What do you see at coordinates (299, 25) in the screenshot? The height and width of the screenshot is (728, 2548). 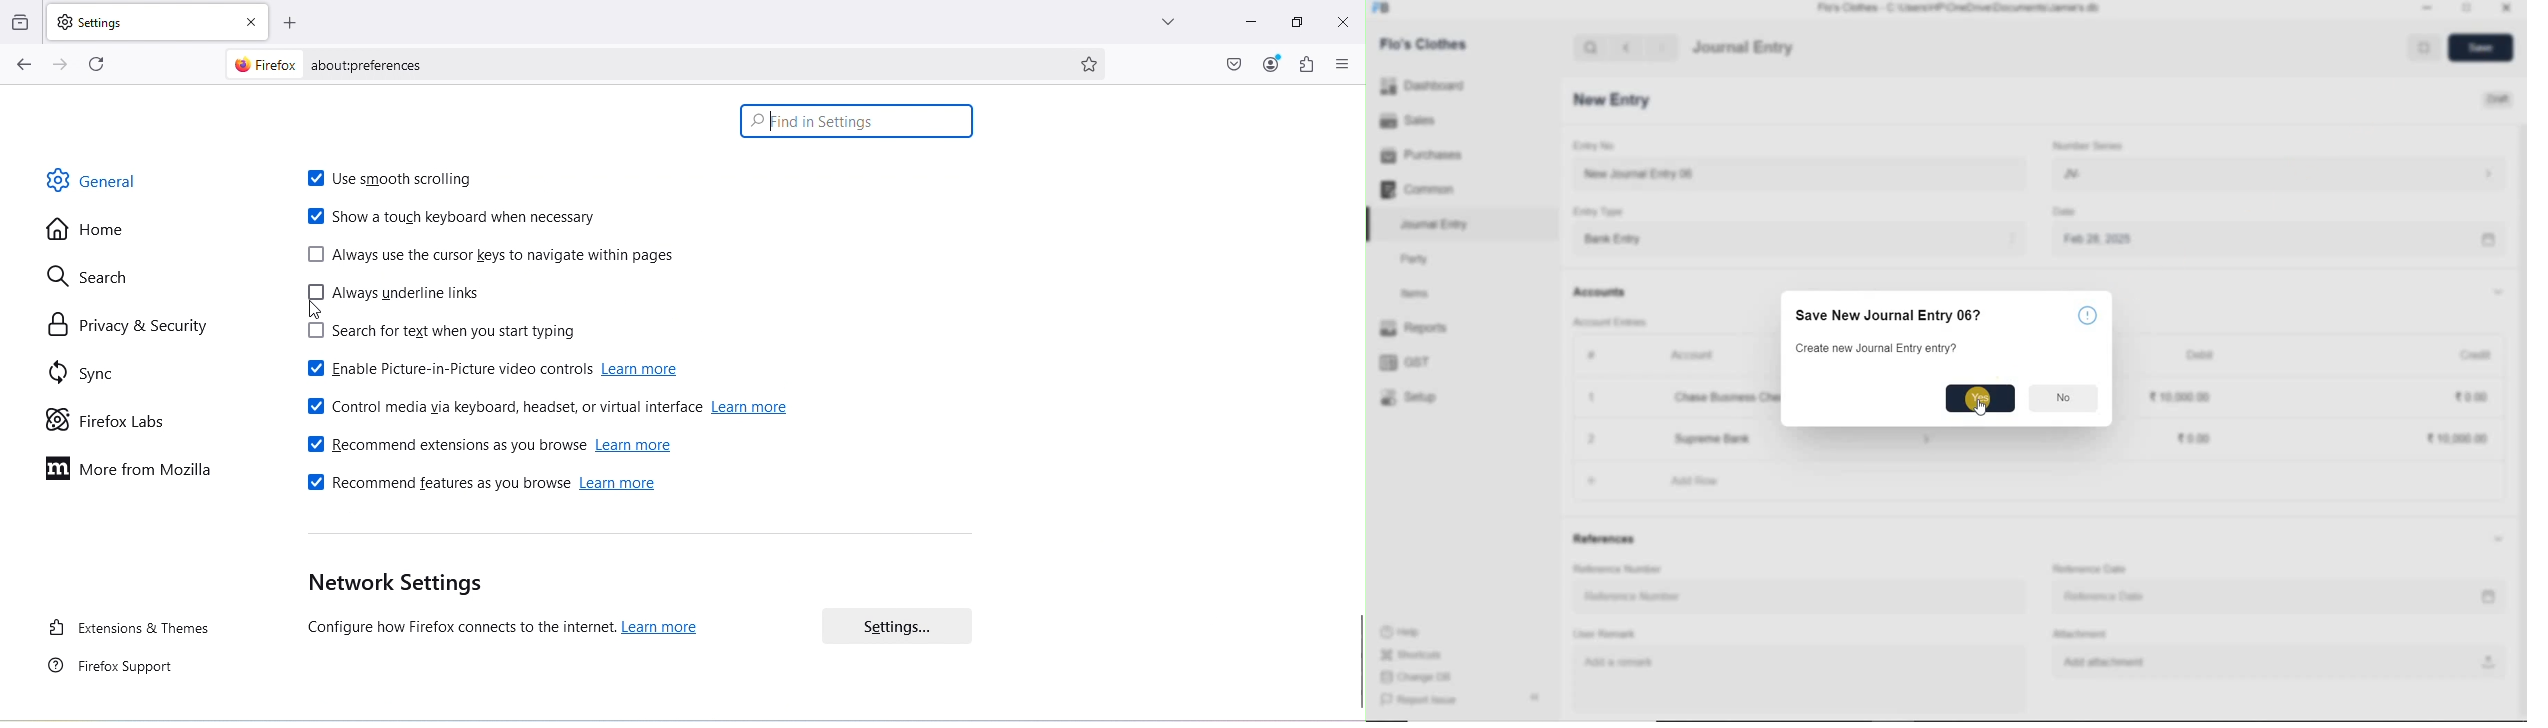 I see `Open a new tab` at bounding box center [299, 25].